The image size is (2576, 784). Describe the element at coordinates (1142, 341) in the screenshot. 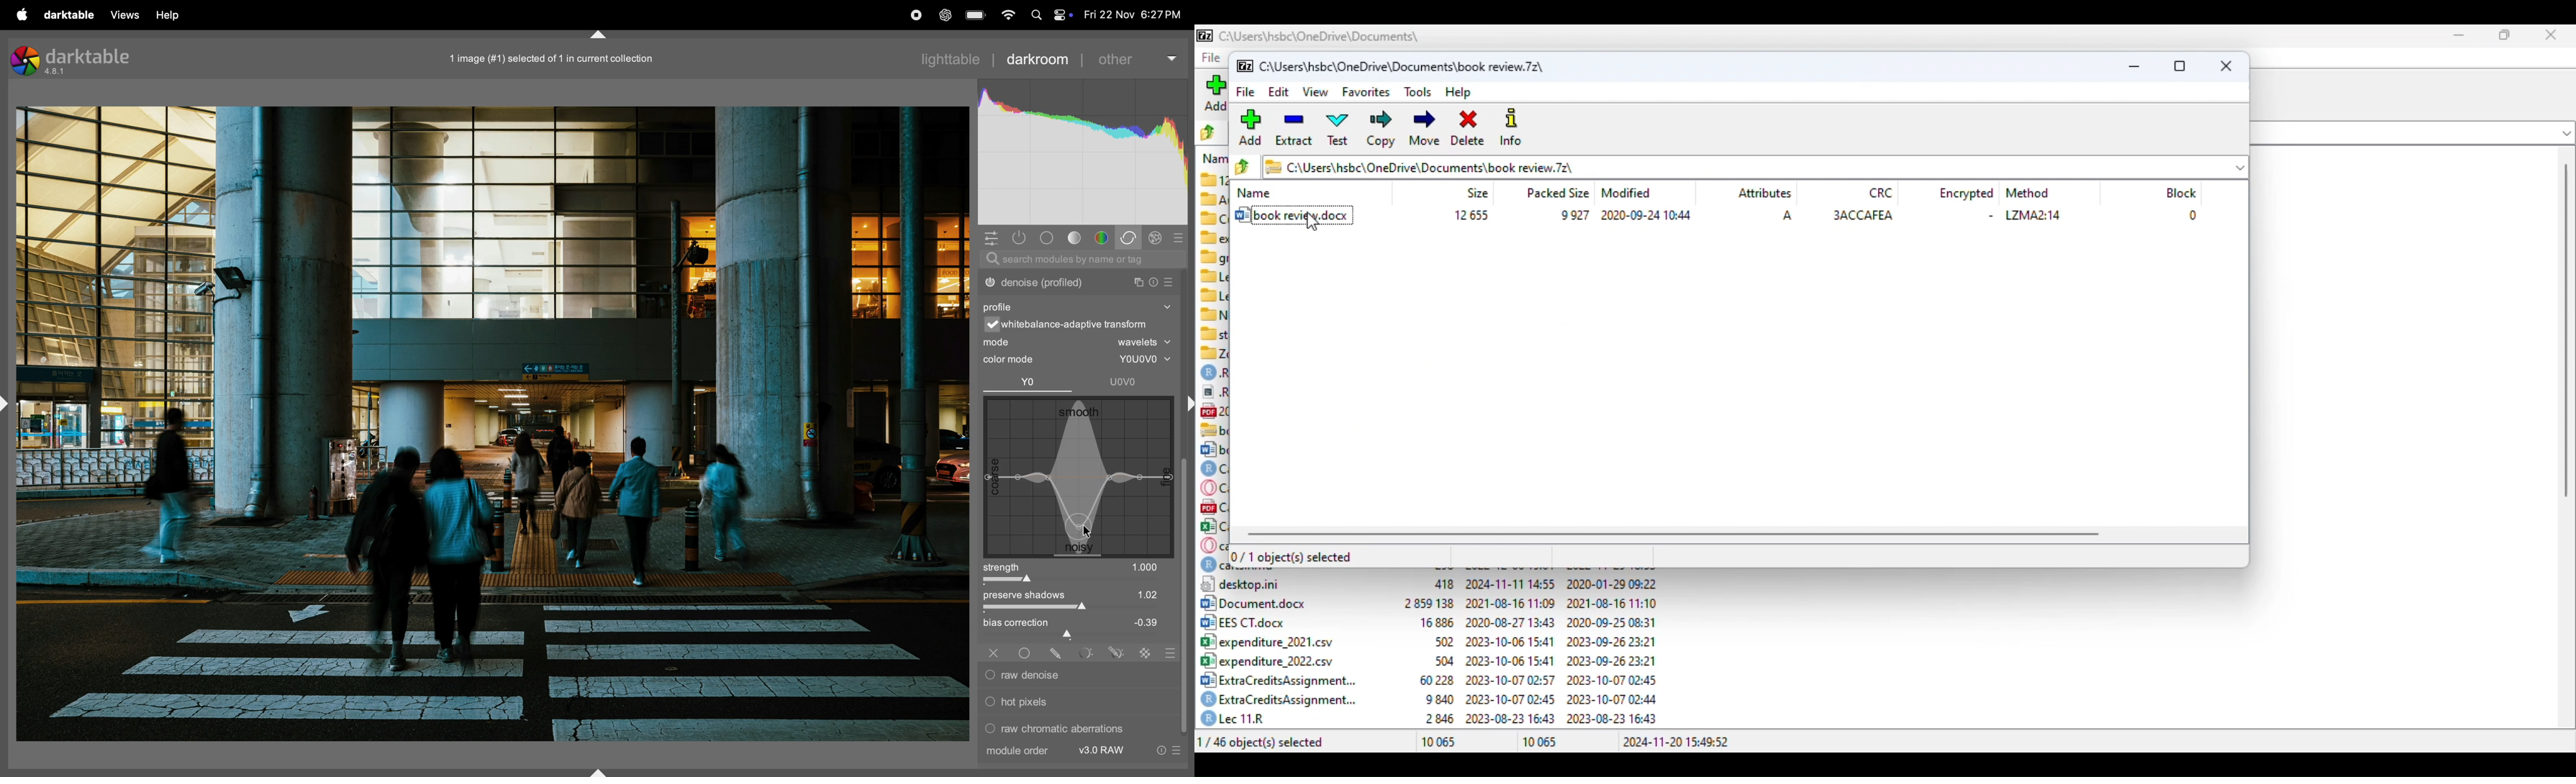

I see `wavelets` at that location.